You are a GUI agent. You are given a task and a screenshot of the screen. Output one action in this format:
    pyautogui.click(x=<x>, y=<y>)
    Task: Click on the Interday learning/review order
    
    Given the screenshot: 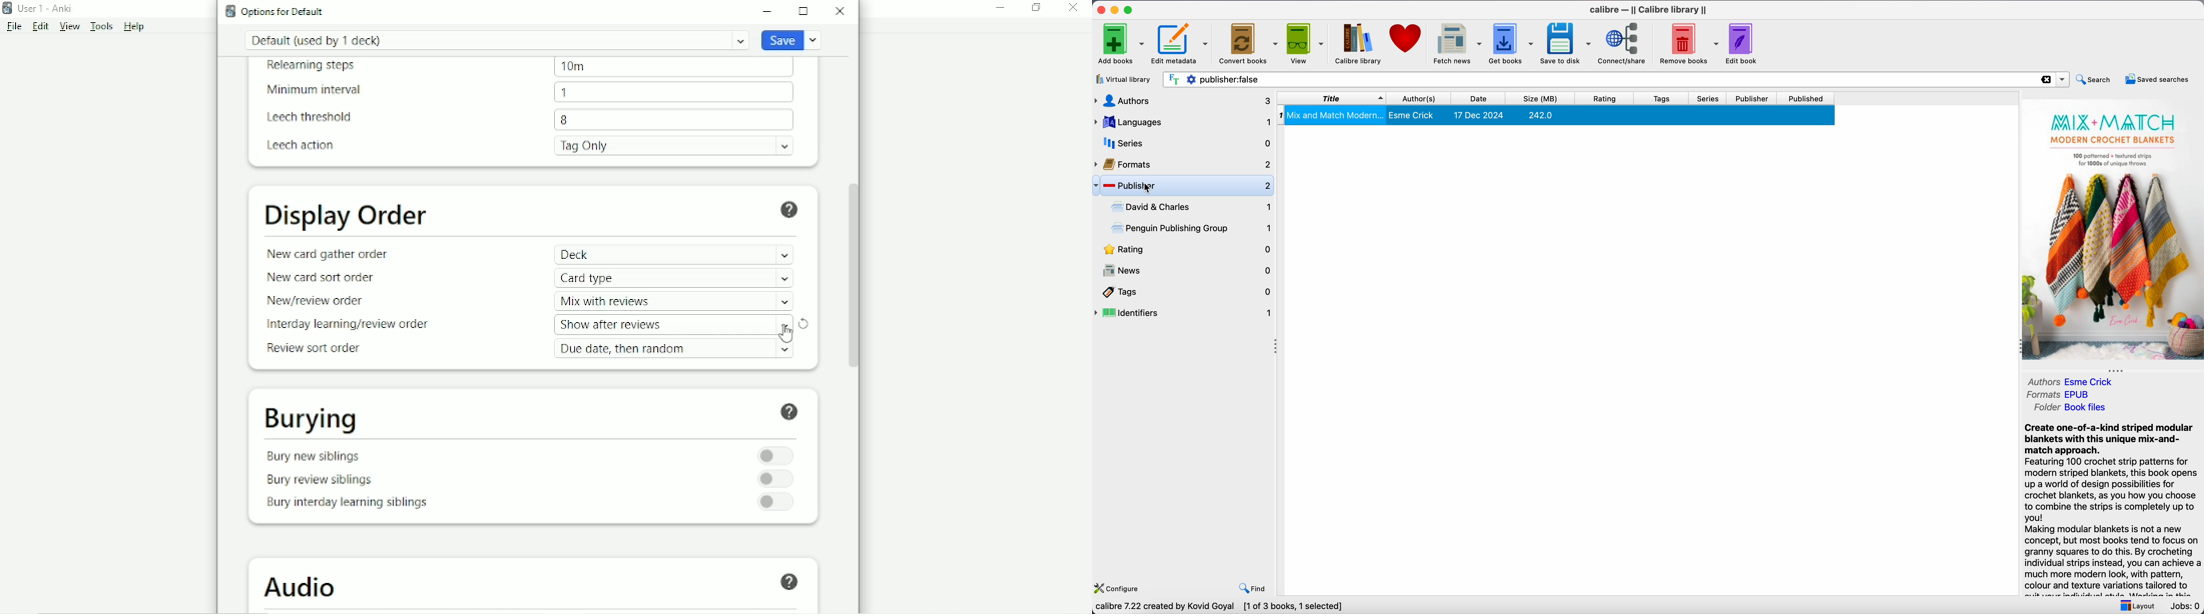 What is the action you would take?
    pyautogui.click(x=346, y=325)
    